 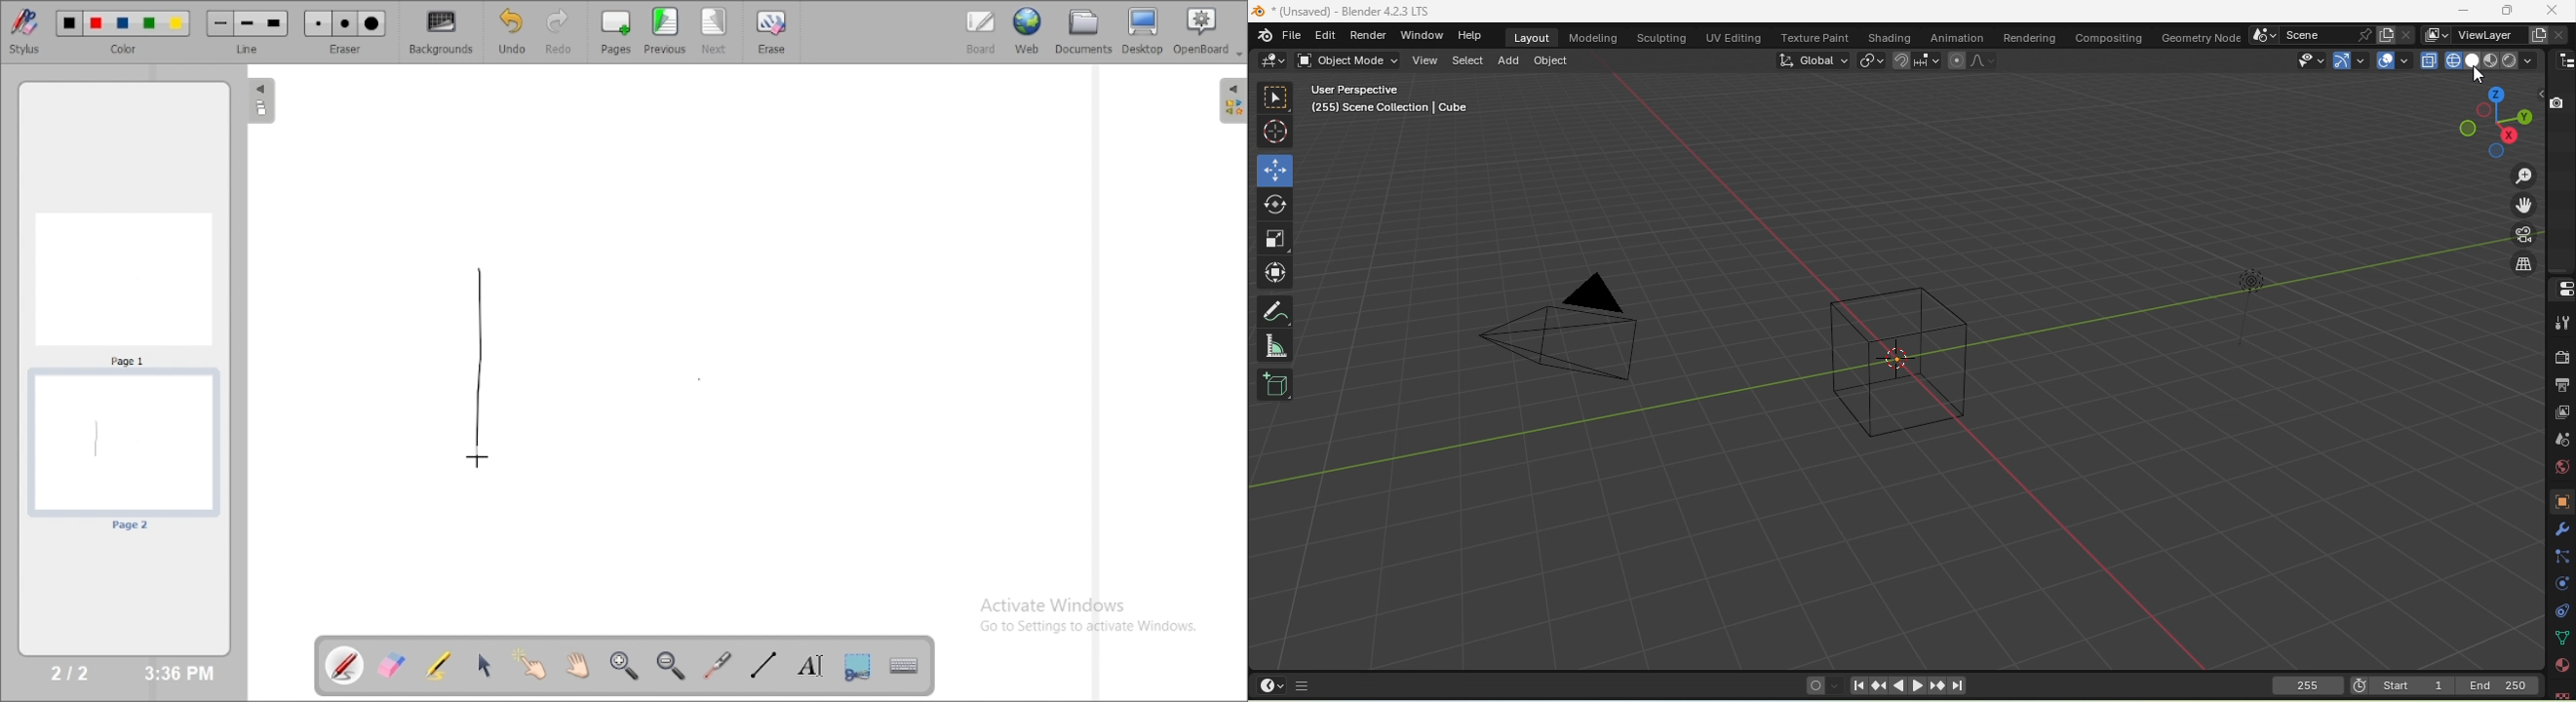 I want to click on Window, so click(x=1423, y=35).